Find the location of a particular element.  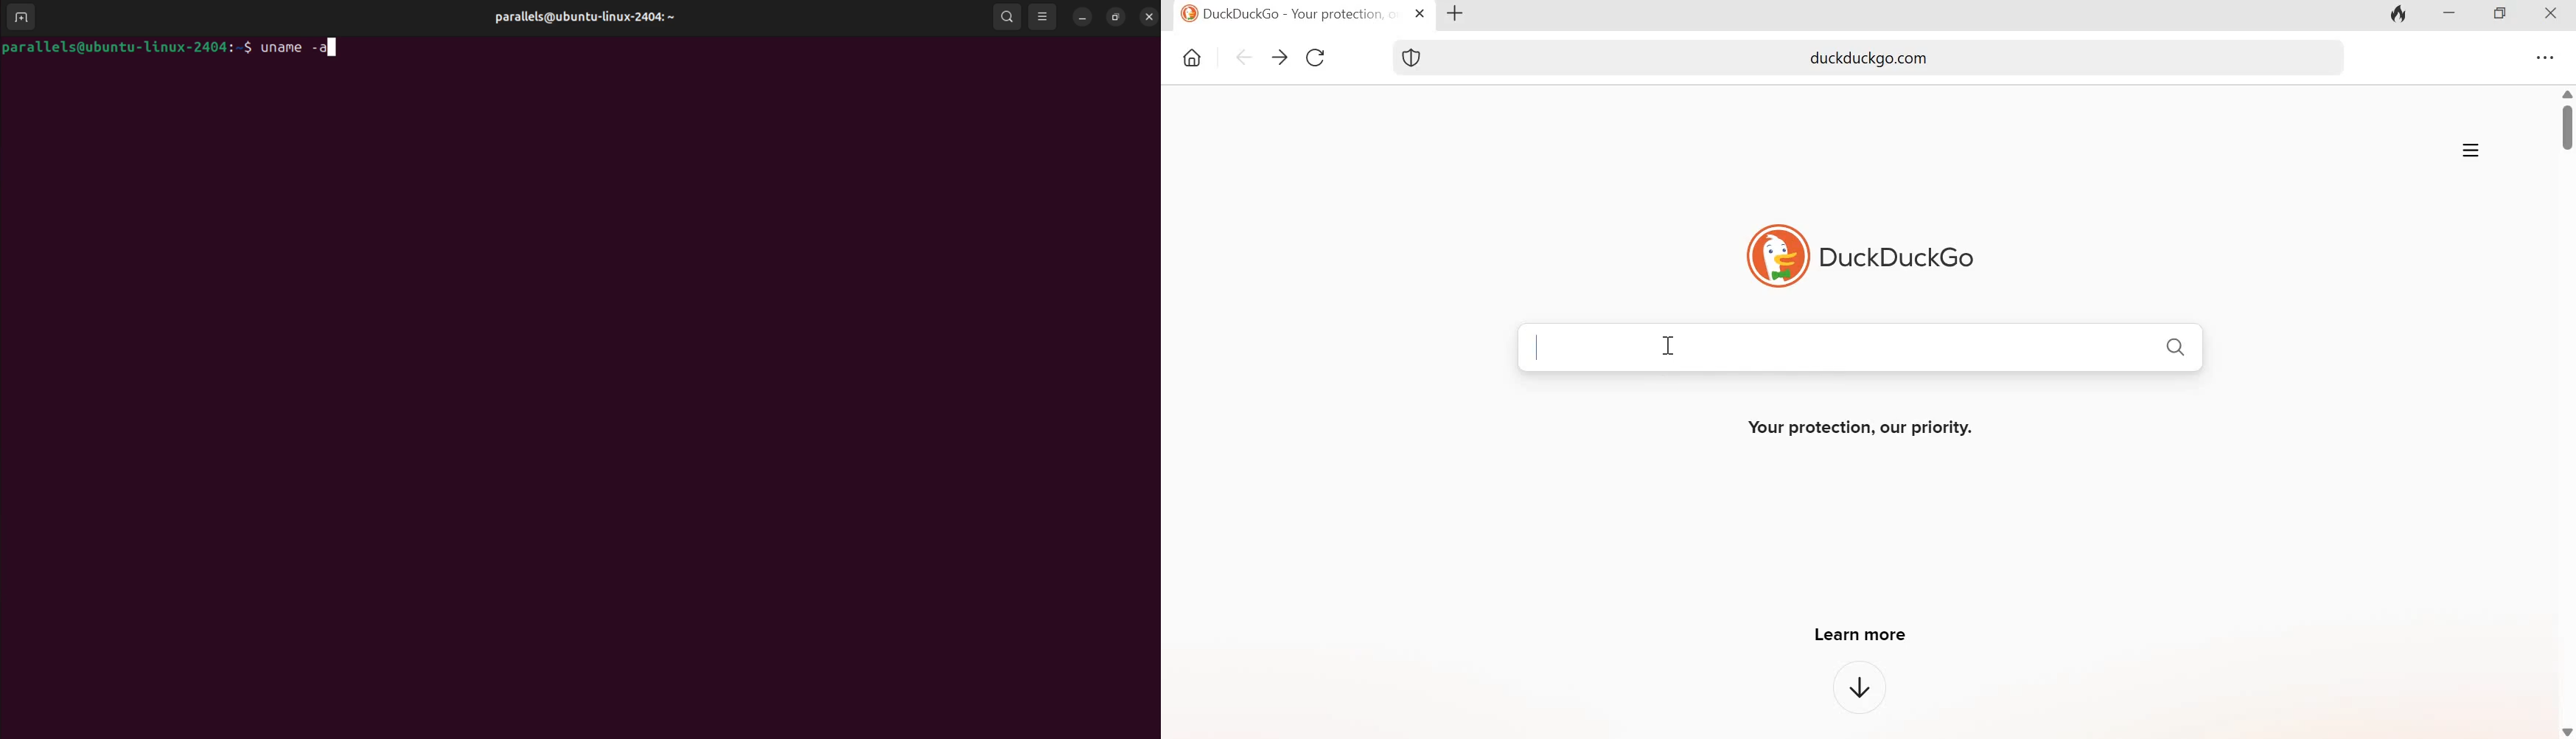

search is located at coordinates (1008, 18).